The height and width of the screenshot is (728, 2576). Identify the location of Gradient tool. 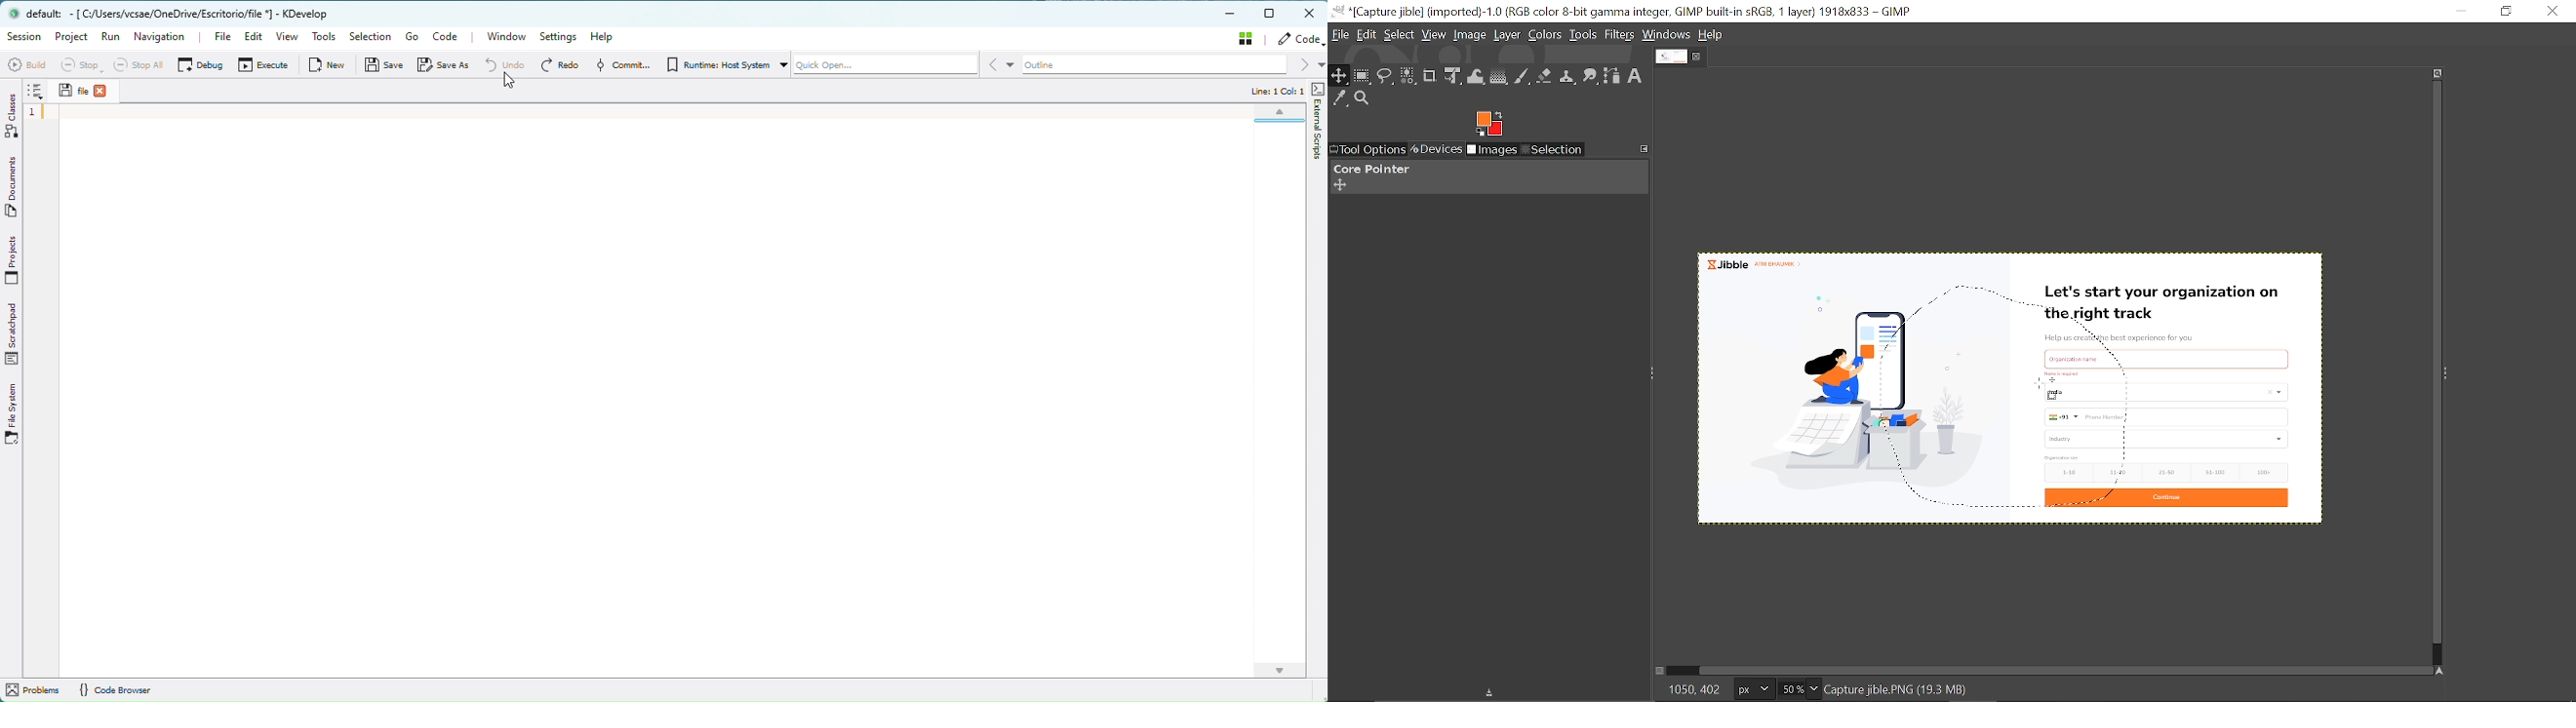
(1500, 77).